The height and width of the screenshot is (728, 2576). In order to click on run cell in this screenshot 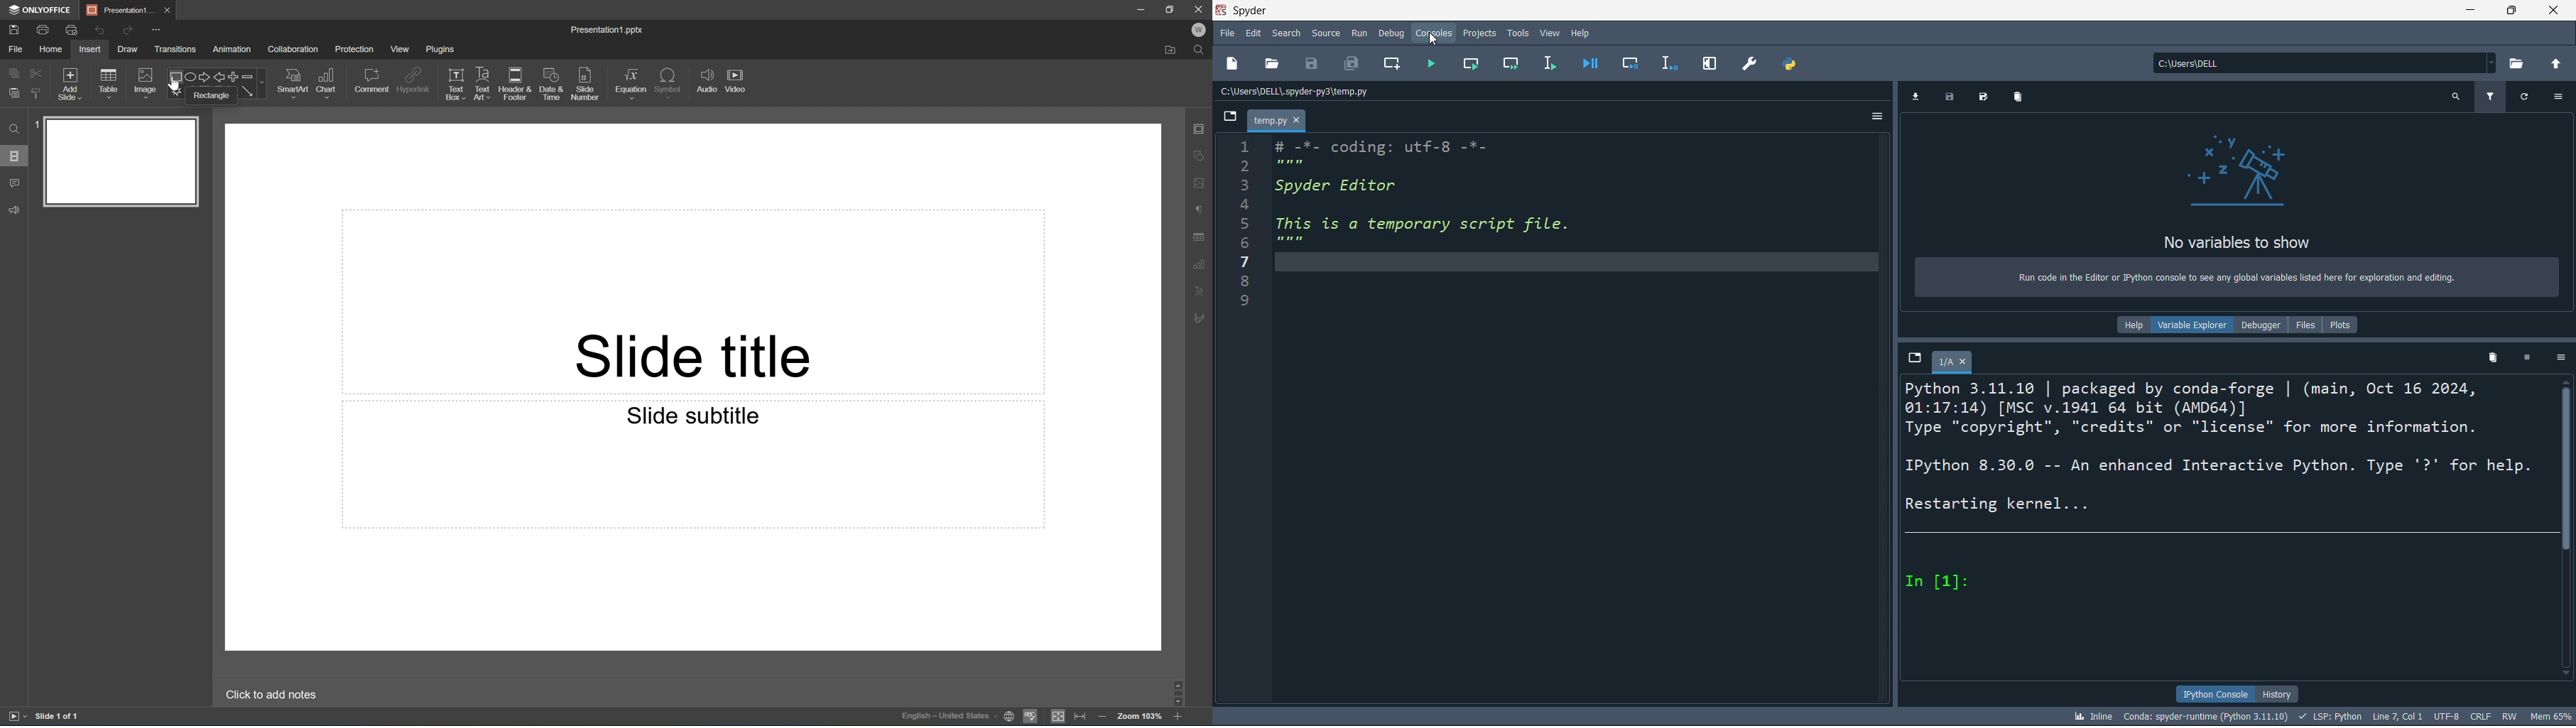, I will do `click(1472, 64)`.